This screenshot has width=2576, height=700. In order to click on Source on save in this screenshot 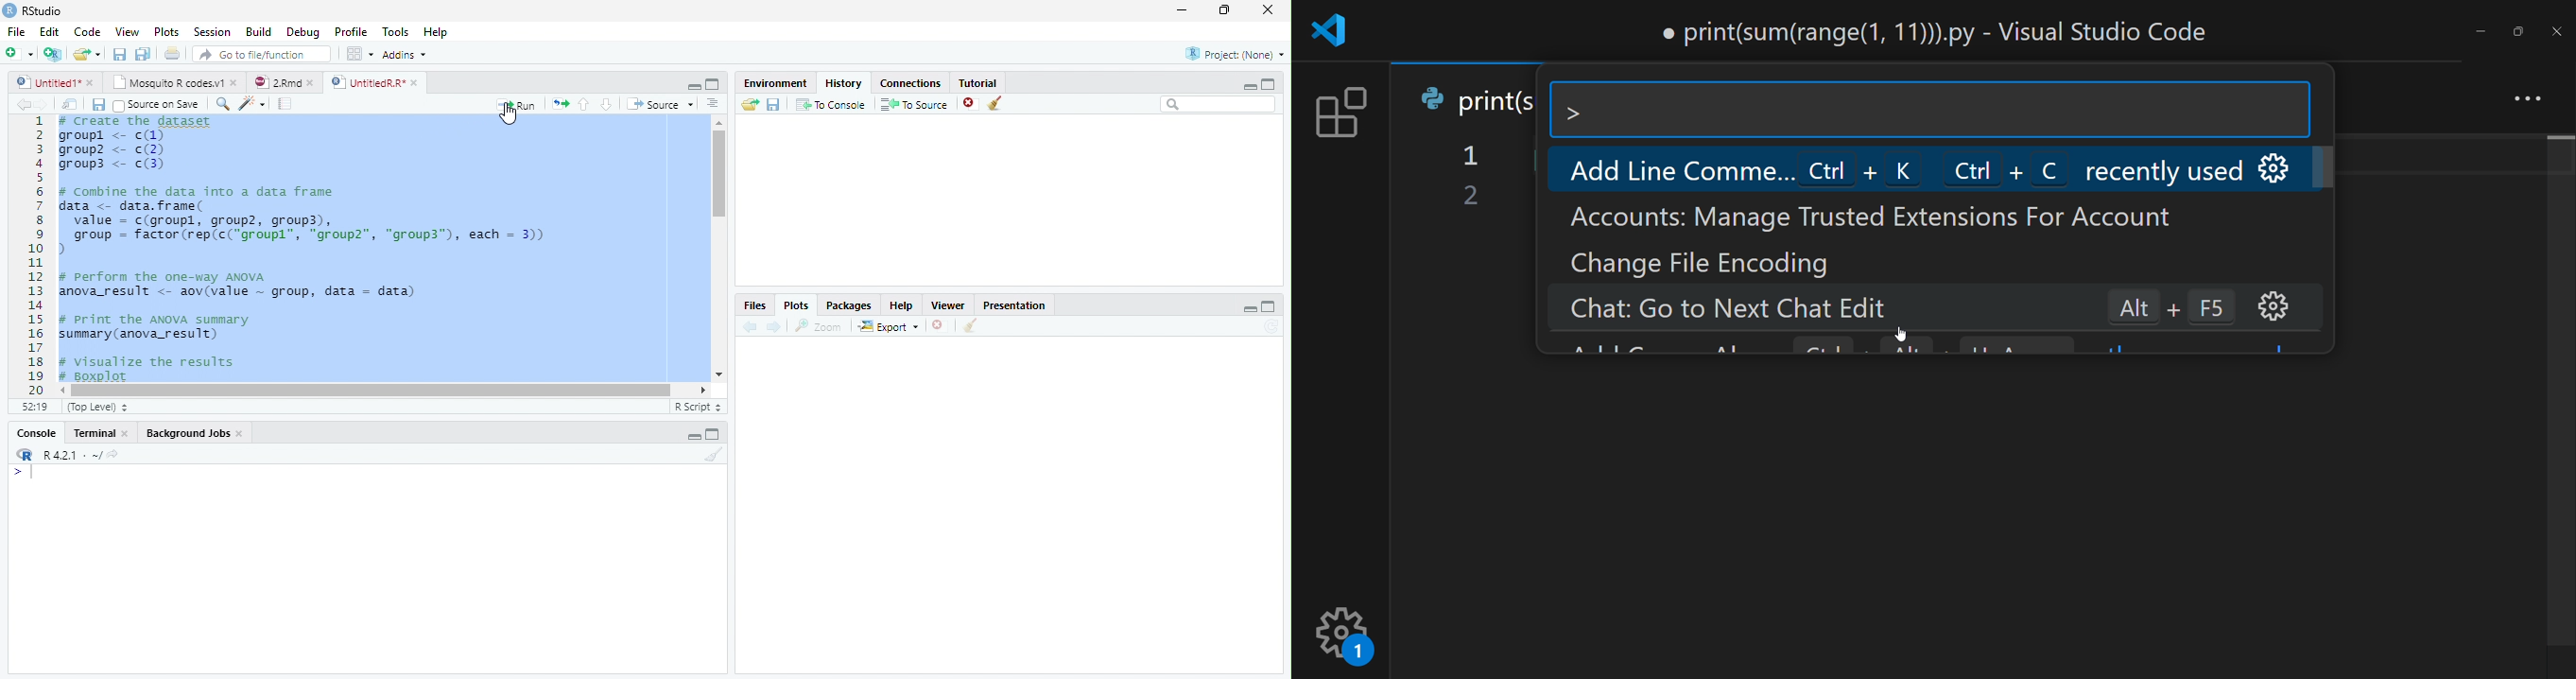, I will do `click(160, 105)`.